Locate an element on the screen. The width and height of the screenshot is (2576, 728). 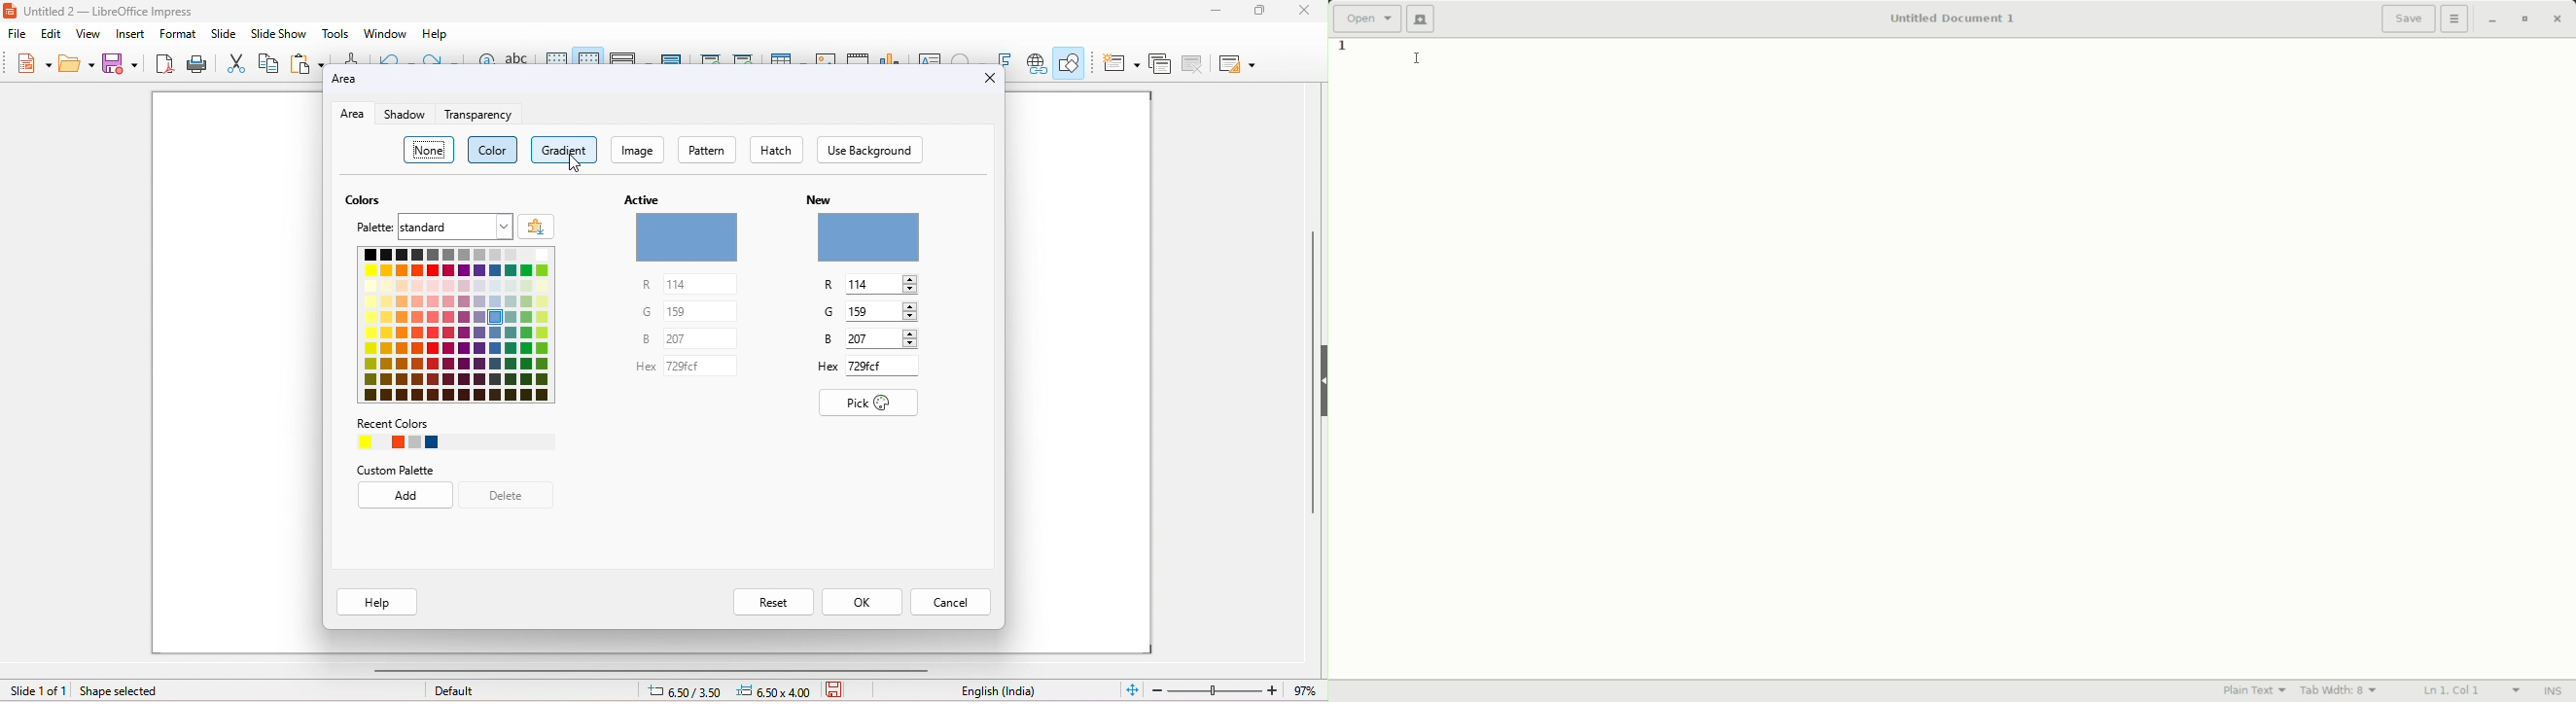
maximize is located at coordinates (1262, 11).